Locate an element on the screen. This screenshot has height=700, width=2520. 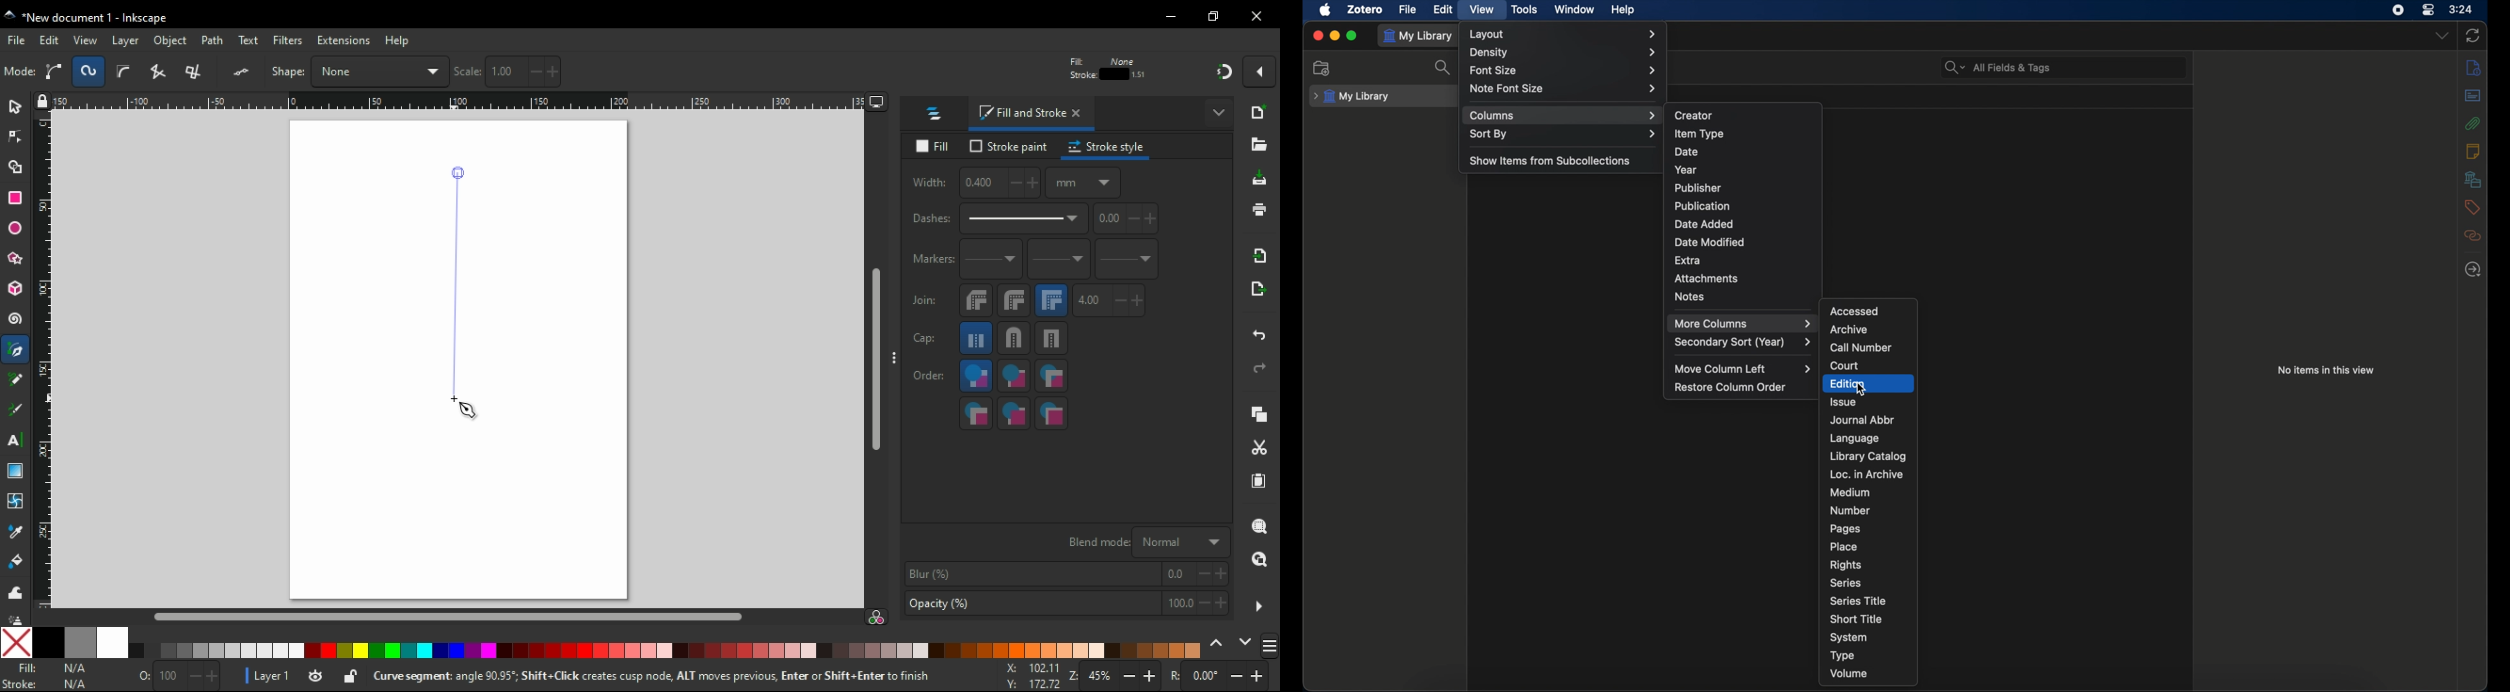
vertical coordinates is located at coordinates (643, 71).